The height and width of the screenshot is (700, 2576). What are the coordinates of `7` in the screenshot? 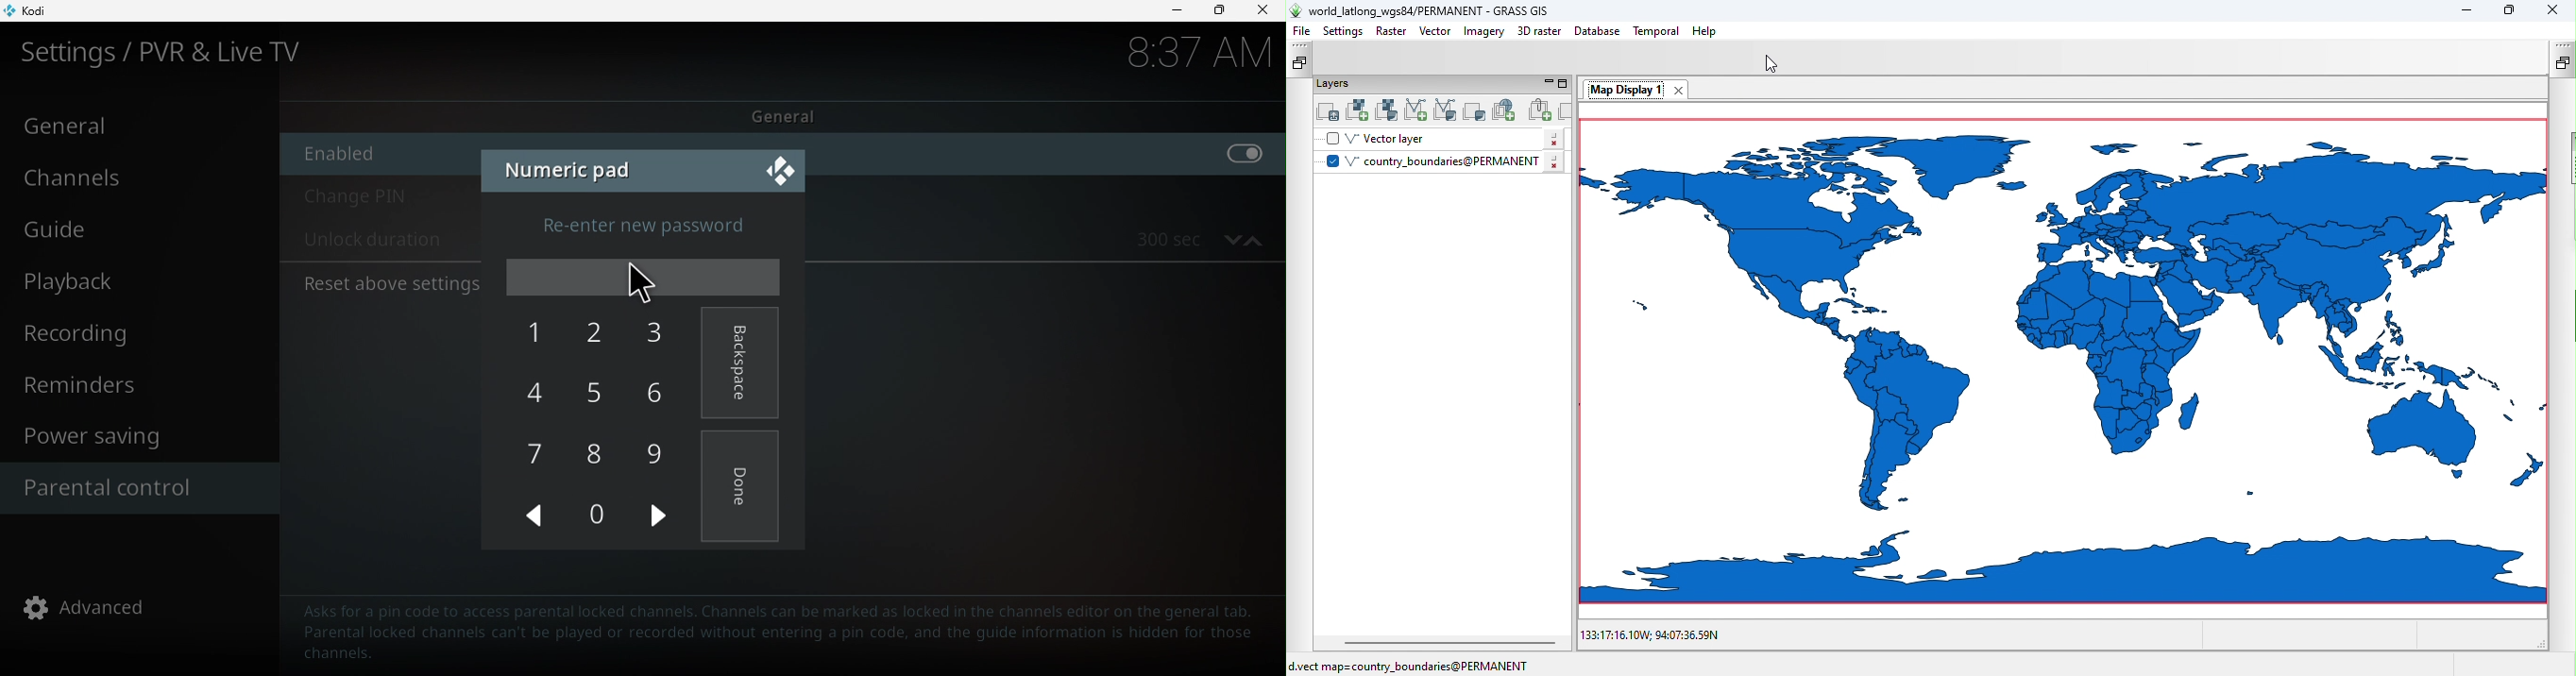 It's located at (533, 458).